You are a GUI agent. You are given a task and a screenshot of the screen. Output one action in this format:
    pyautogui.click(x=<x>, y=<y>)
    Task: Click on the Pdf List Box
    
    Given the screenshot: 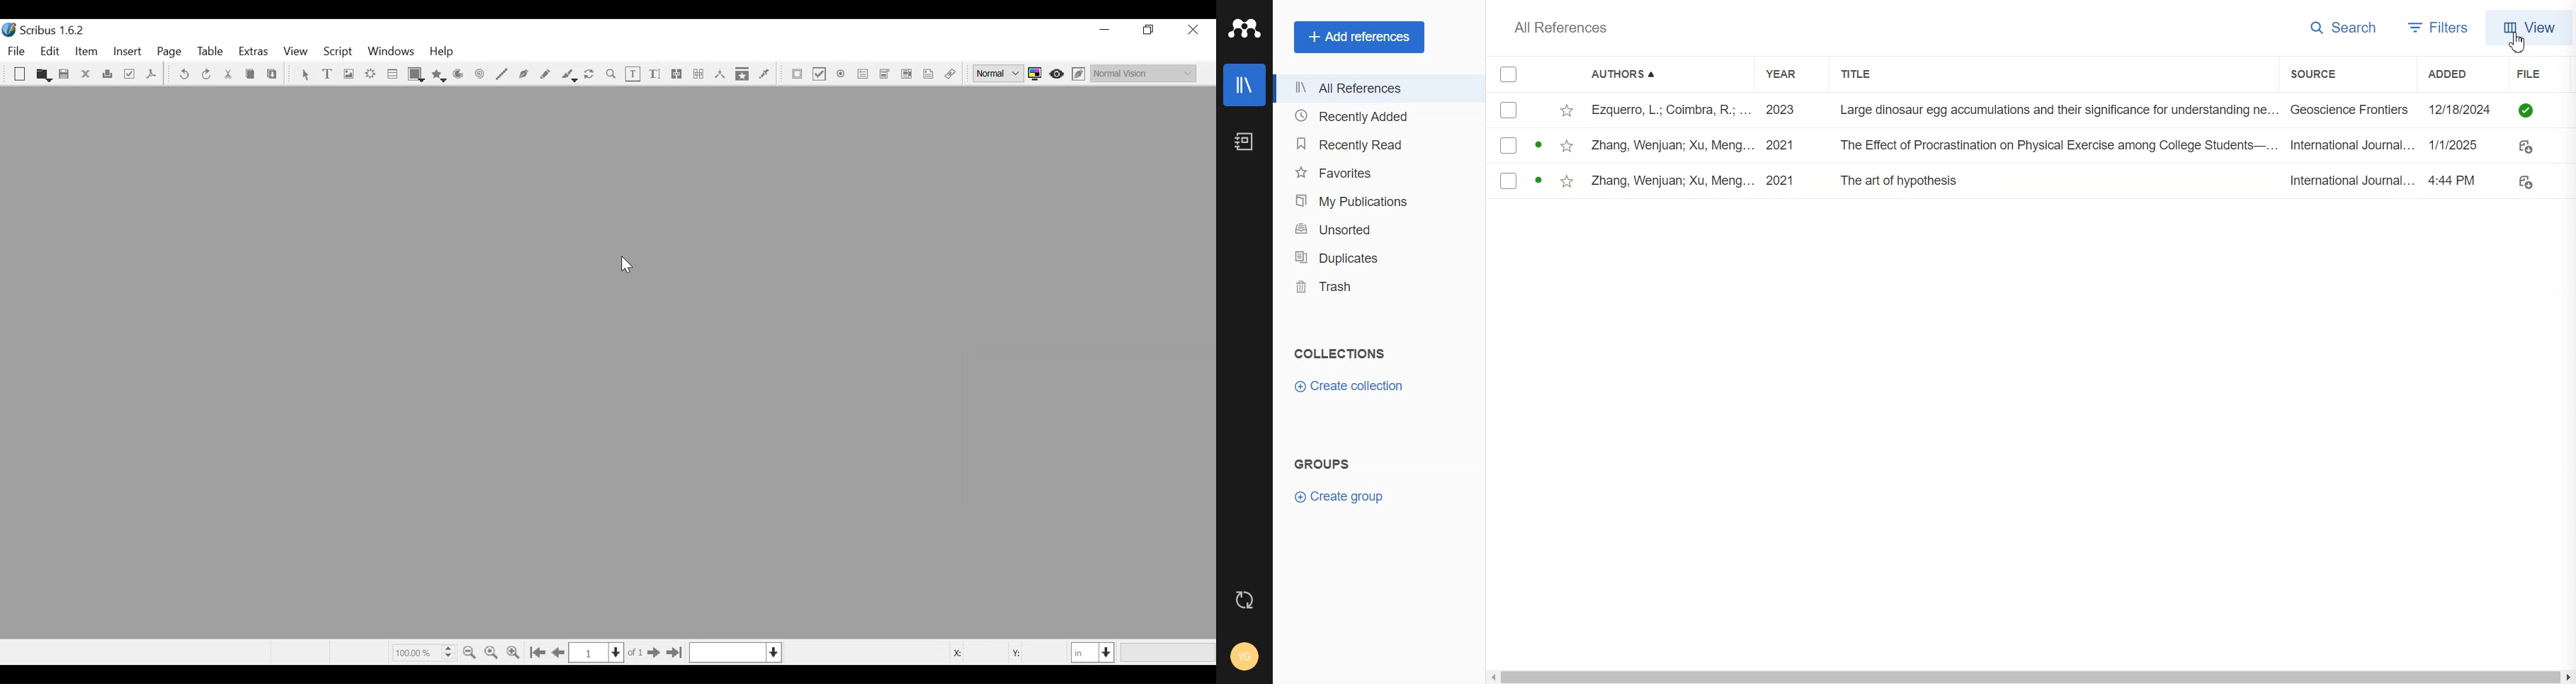 What is the action you would take?
    pyautogui.click(x=907, y=73)
    